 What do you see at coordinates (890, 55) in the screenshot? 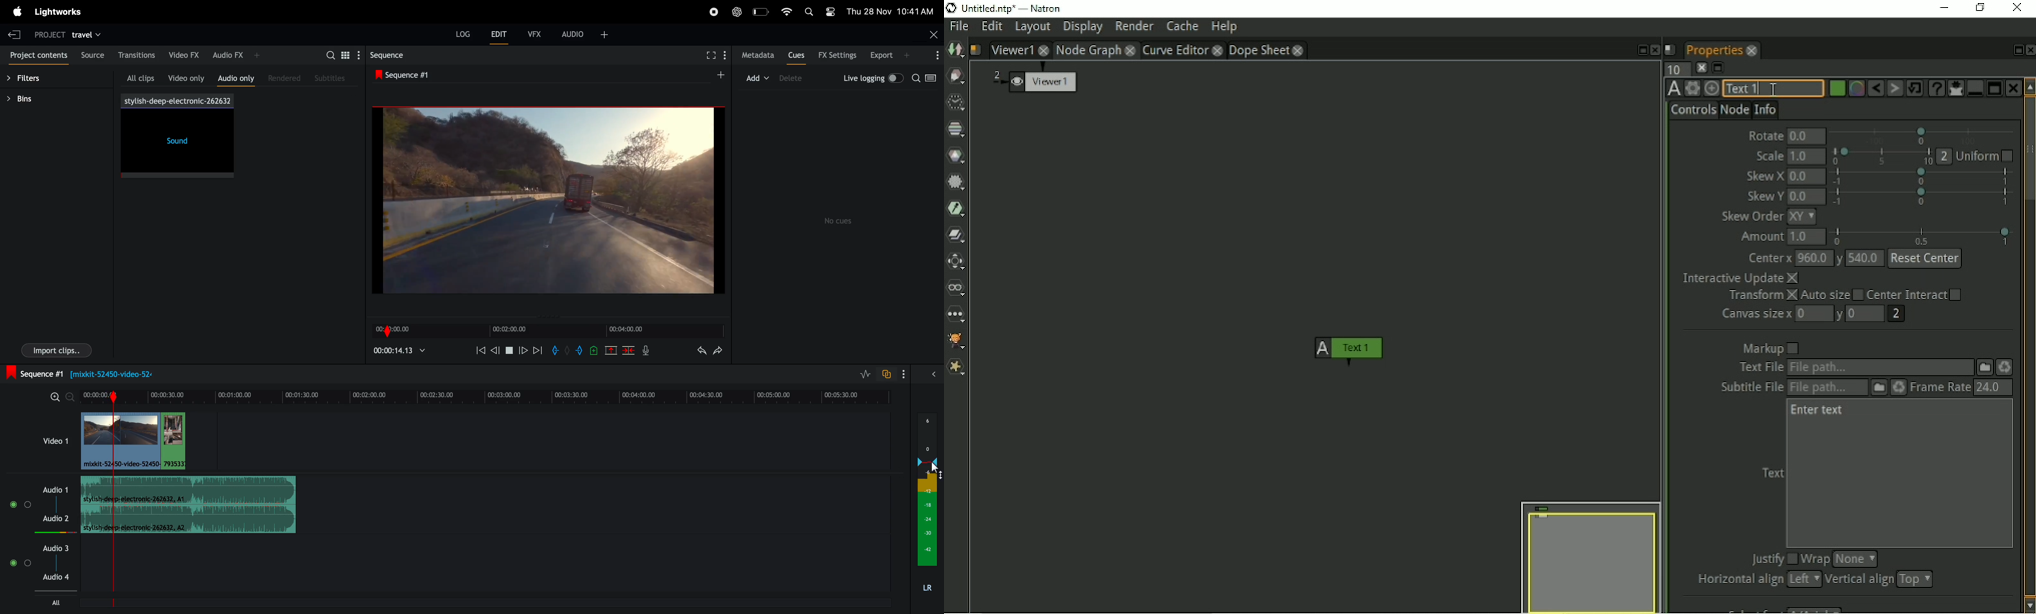
I see `export` at bounding box center [890, 55].